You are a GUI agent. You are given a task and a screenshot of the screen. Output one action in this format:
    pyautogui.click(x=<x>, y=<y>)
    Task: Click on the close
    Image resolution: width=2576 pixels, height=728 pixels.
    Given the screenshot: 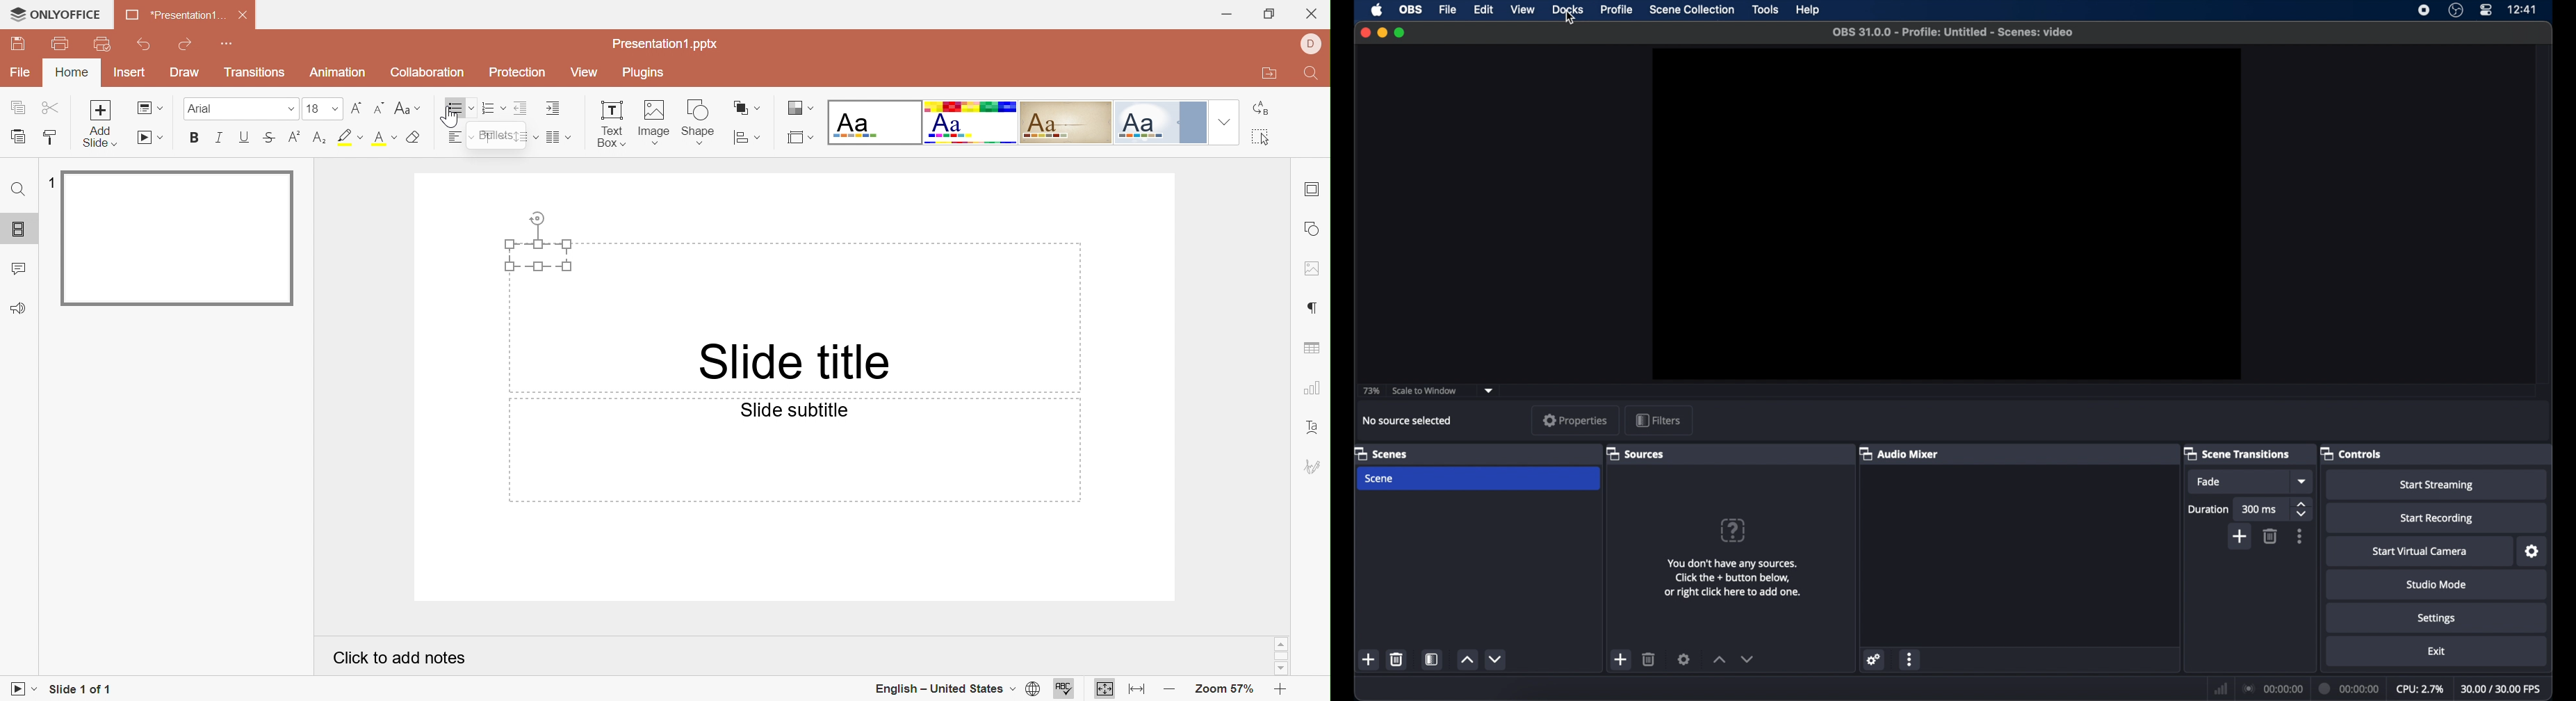 What is the action you would take?
    pyautogui.click(x=1365, y=32)
    